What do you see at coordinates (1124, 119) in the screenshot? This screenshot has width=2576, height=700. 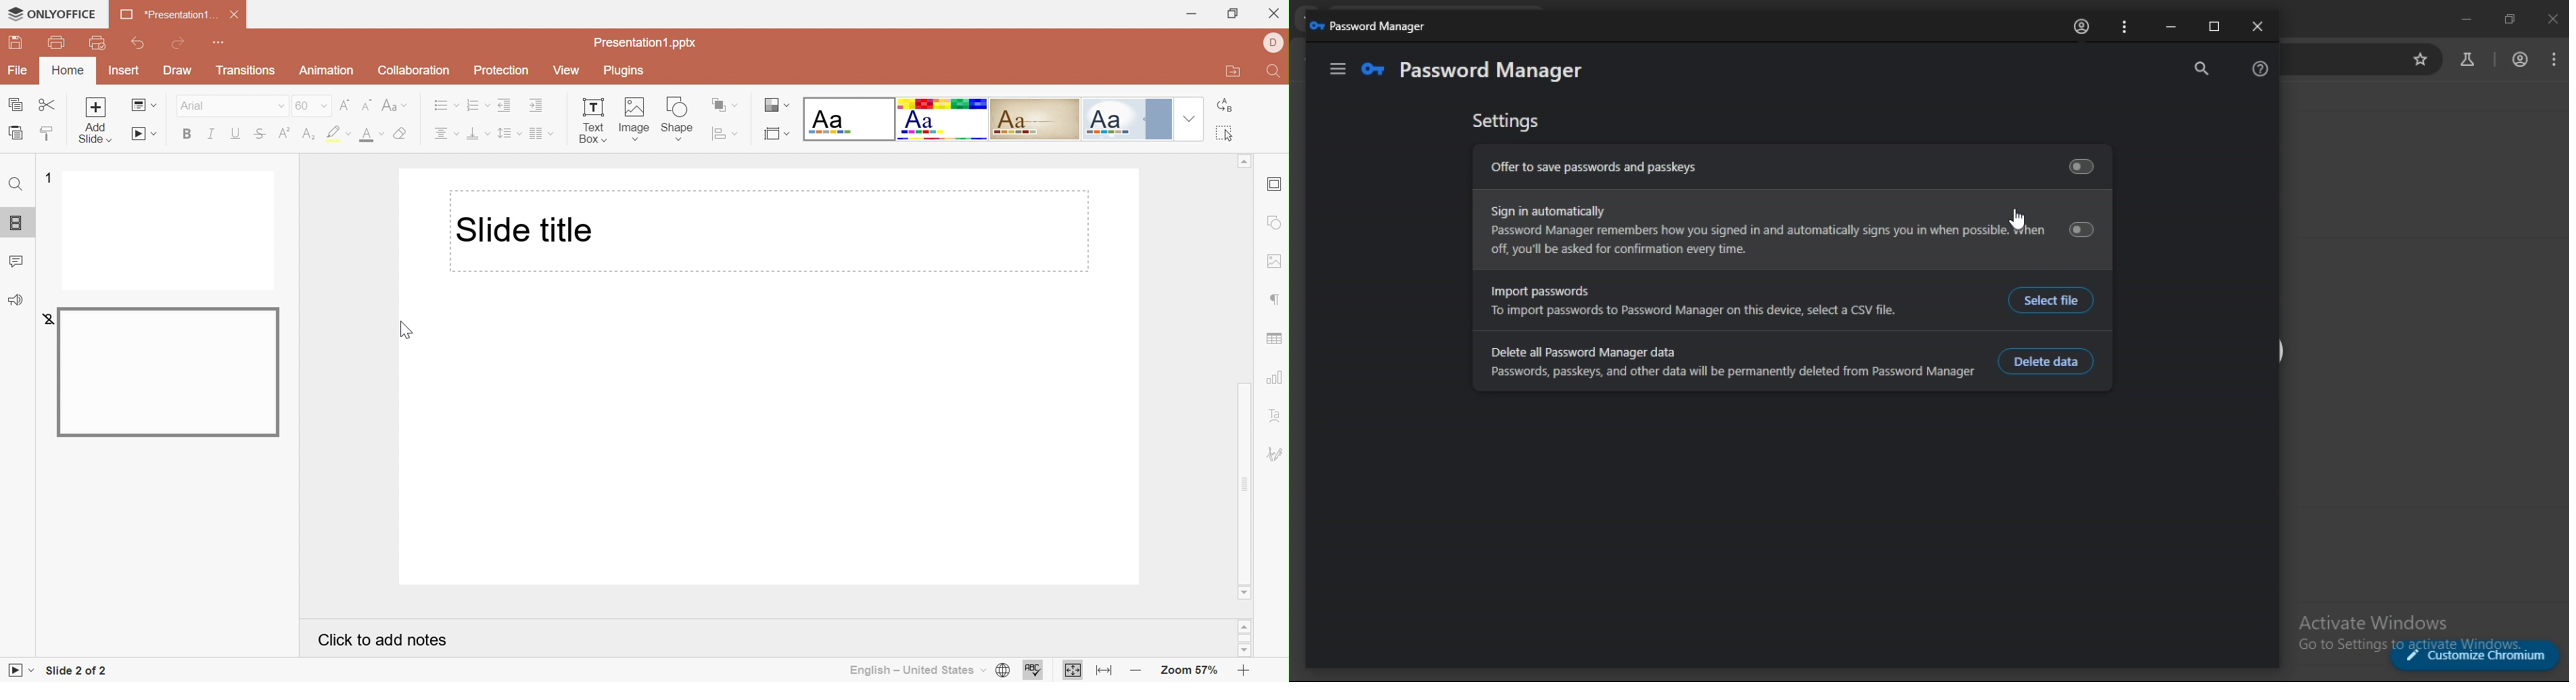 I see `Official` at bounding box center [1124, 119].